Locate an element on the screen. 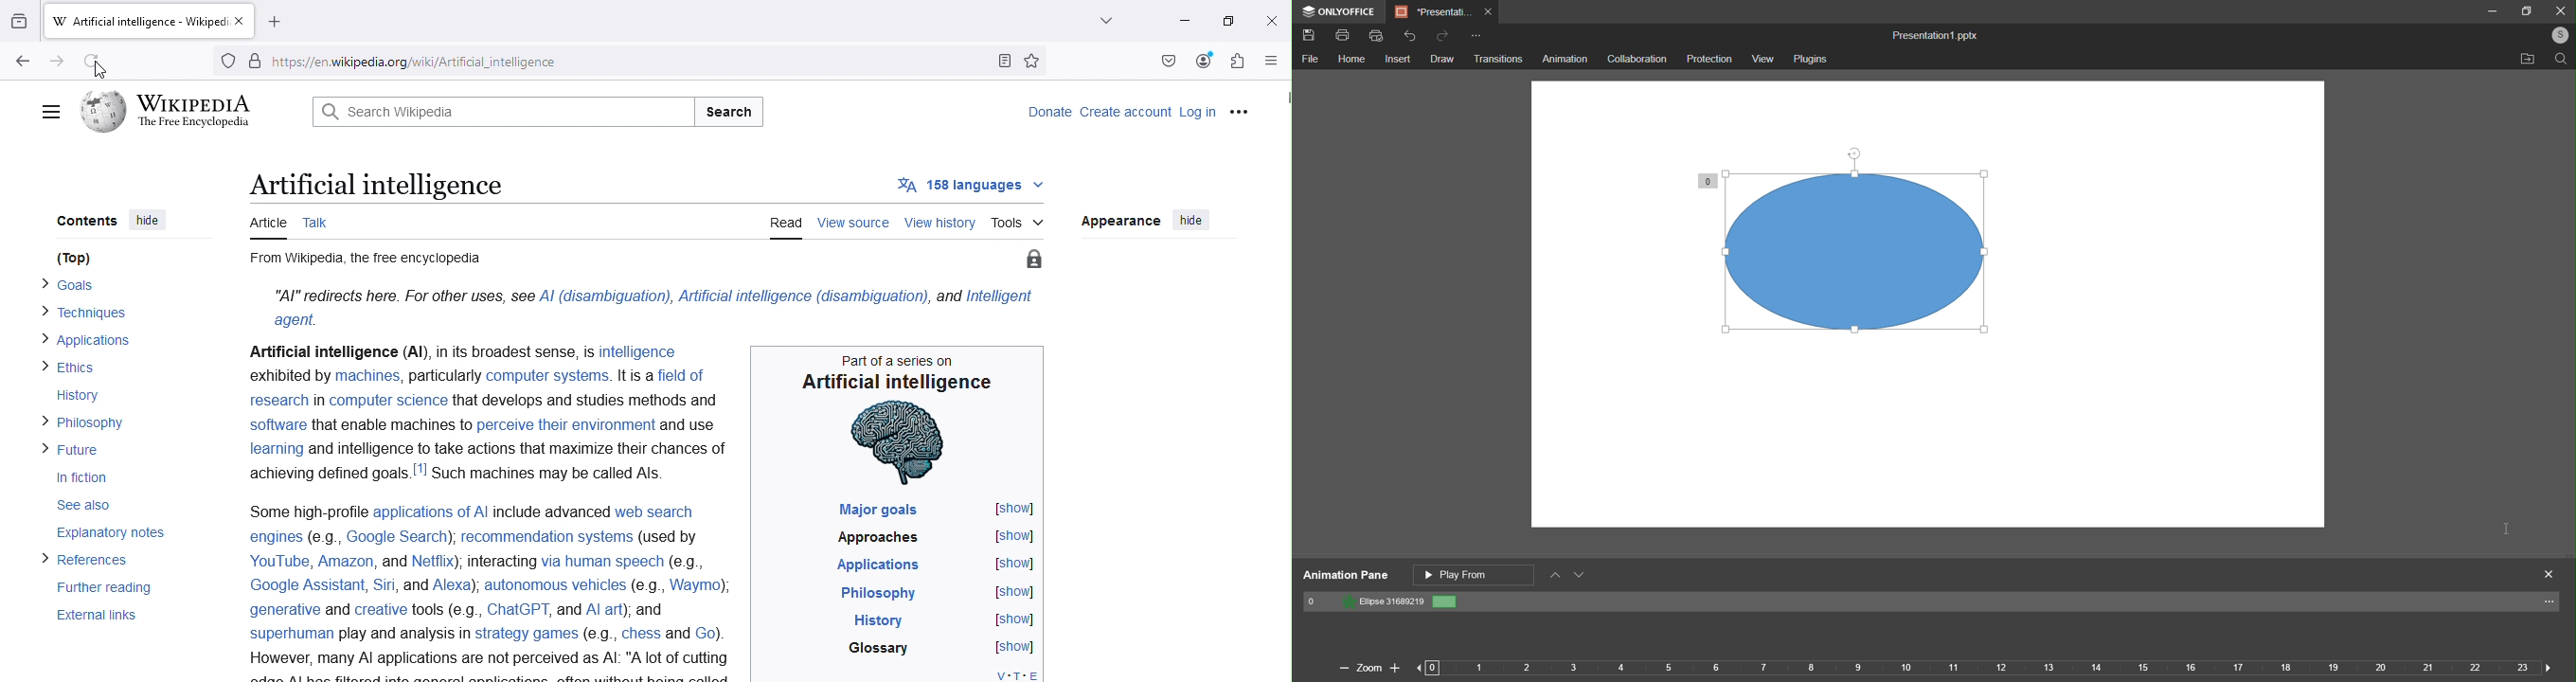 The height and width of the screenshot is (700, 2576). (used by is located at coordinates (670, 538).